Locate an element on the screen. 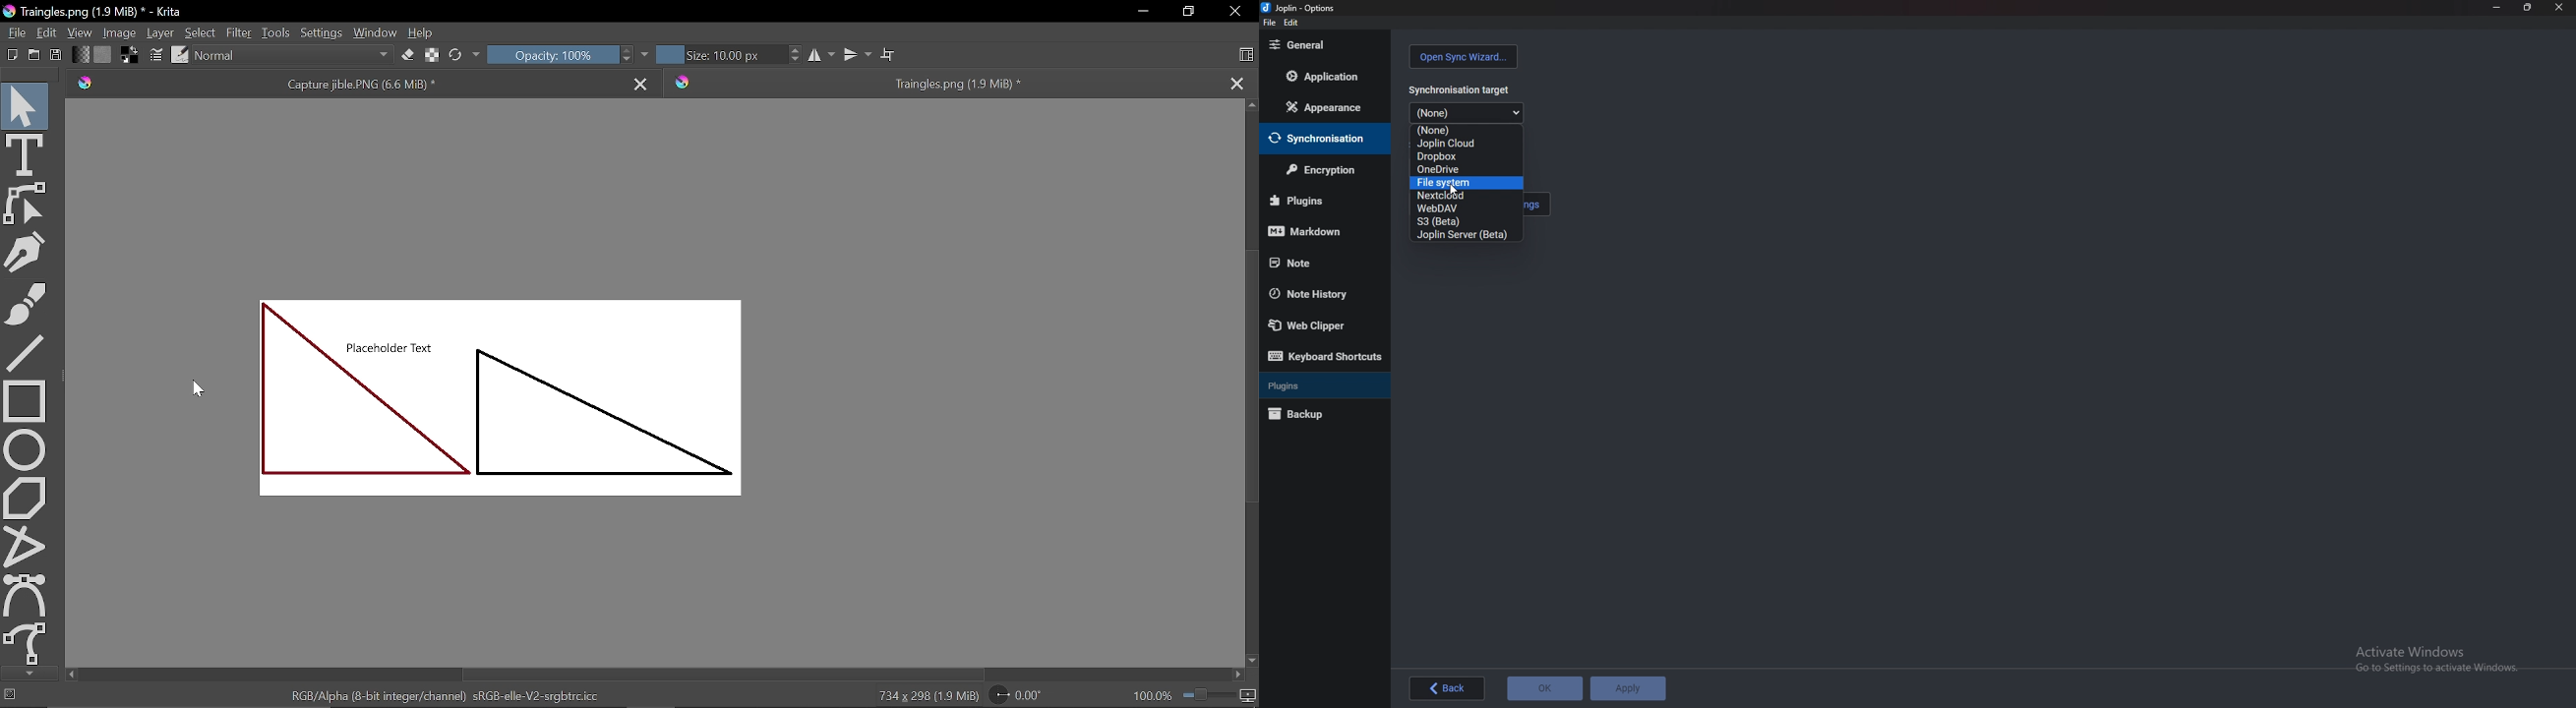  Freehand path tool is located at coordinates (27, 644).